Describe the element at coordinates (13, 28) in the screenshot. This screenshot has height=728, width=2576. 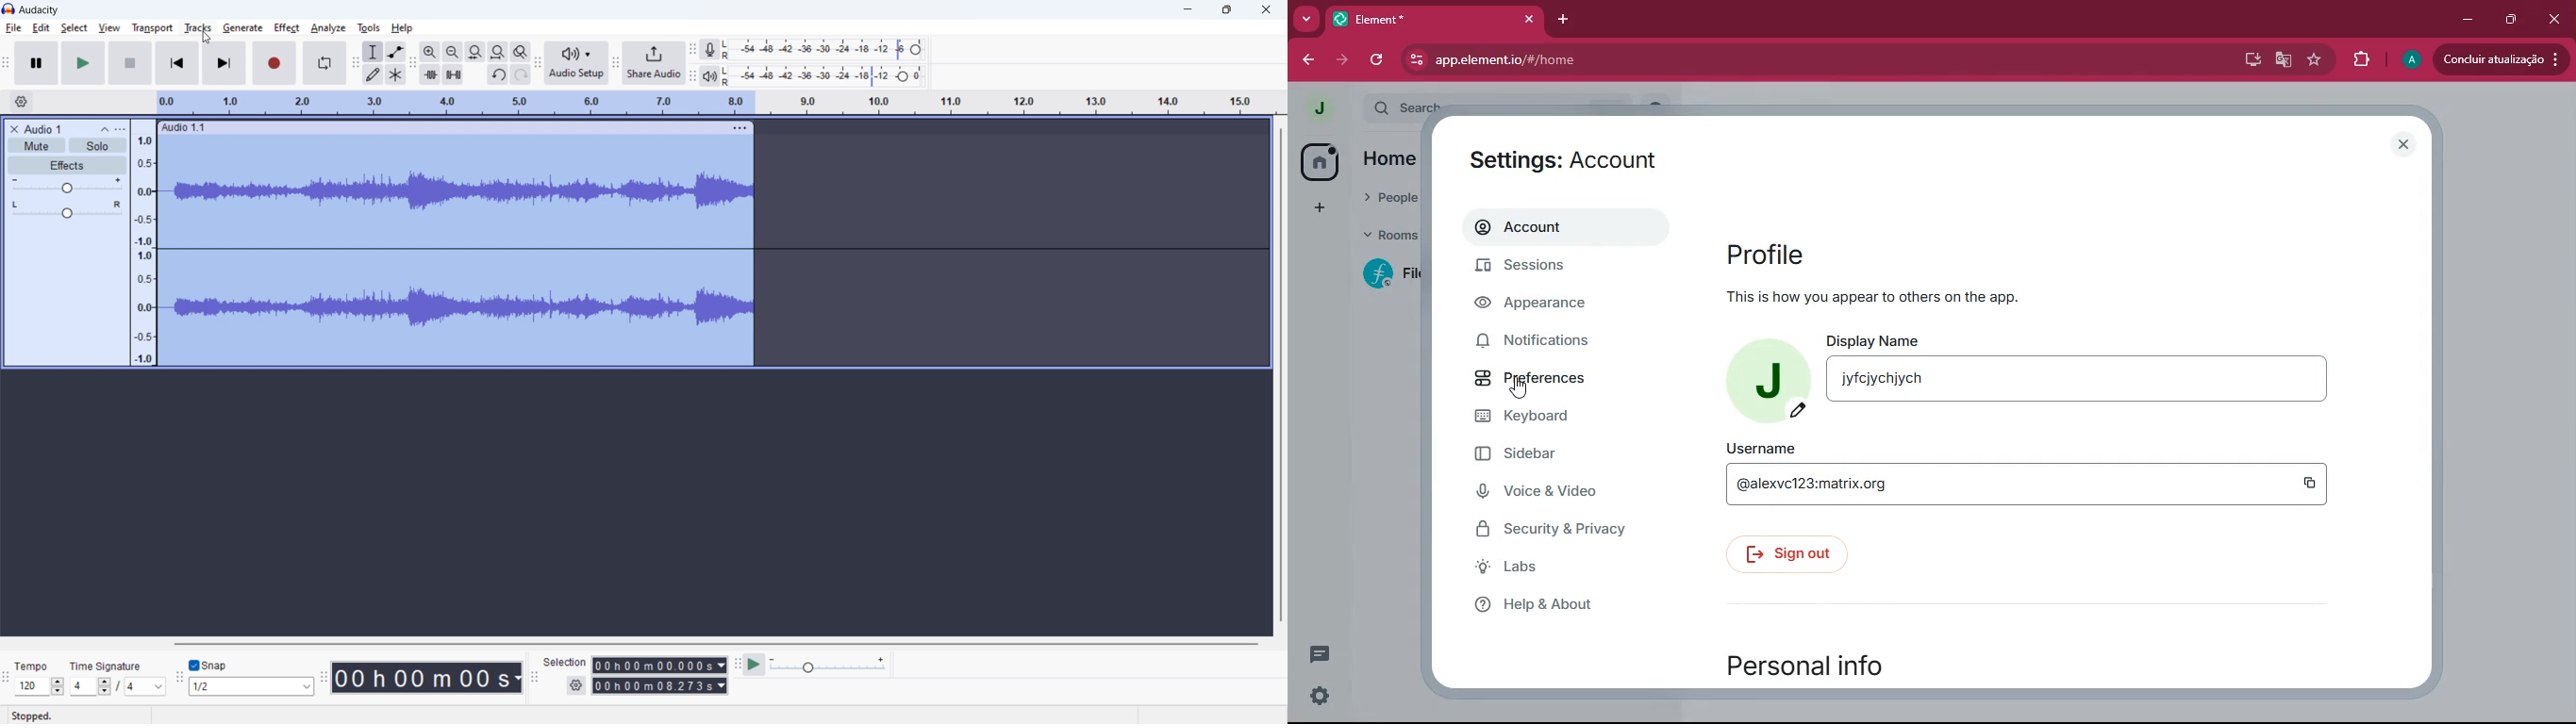
I see `file` at that location.